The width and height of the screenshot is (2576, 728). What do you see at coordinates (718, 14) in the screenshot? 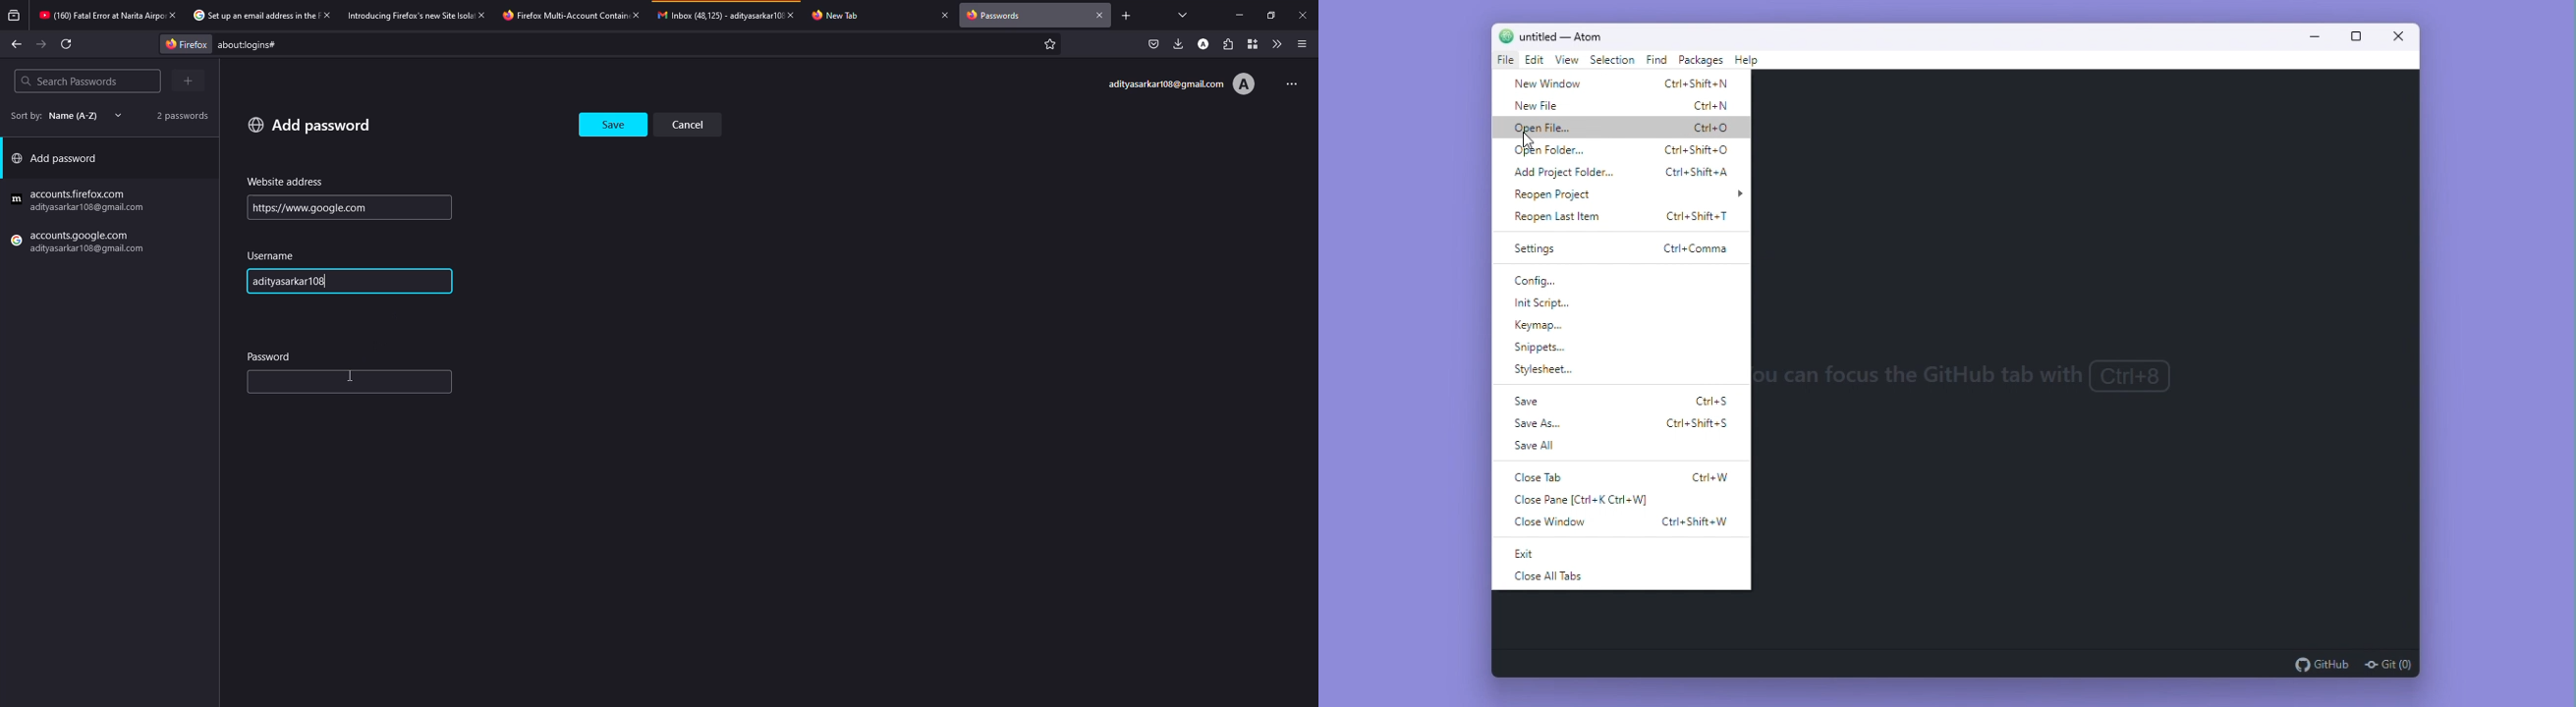
I see `tab` at bounding box center [718, 14].